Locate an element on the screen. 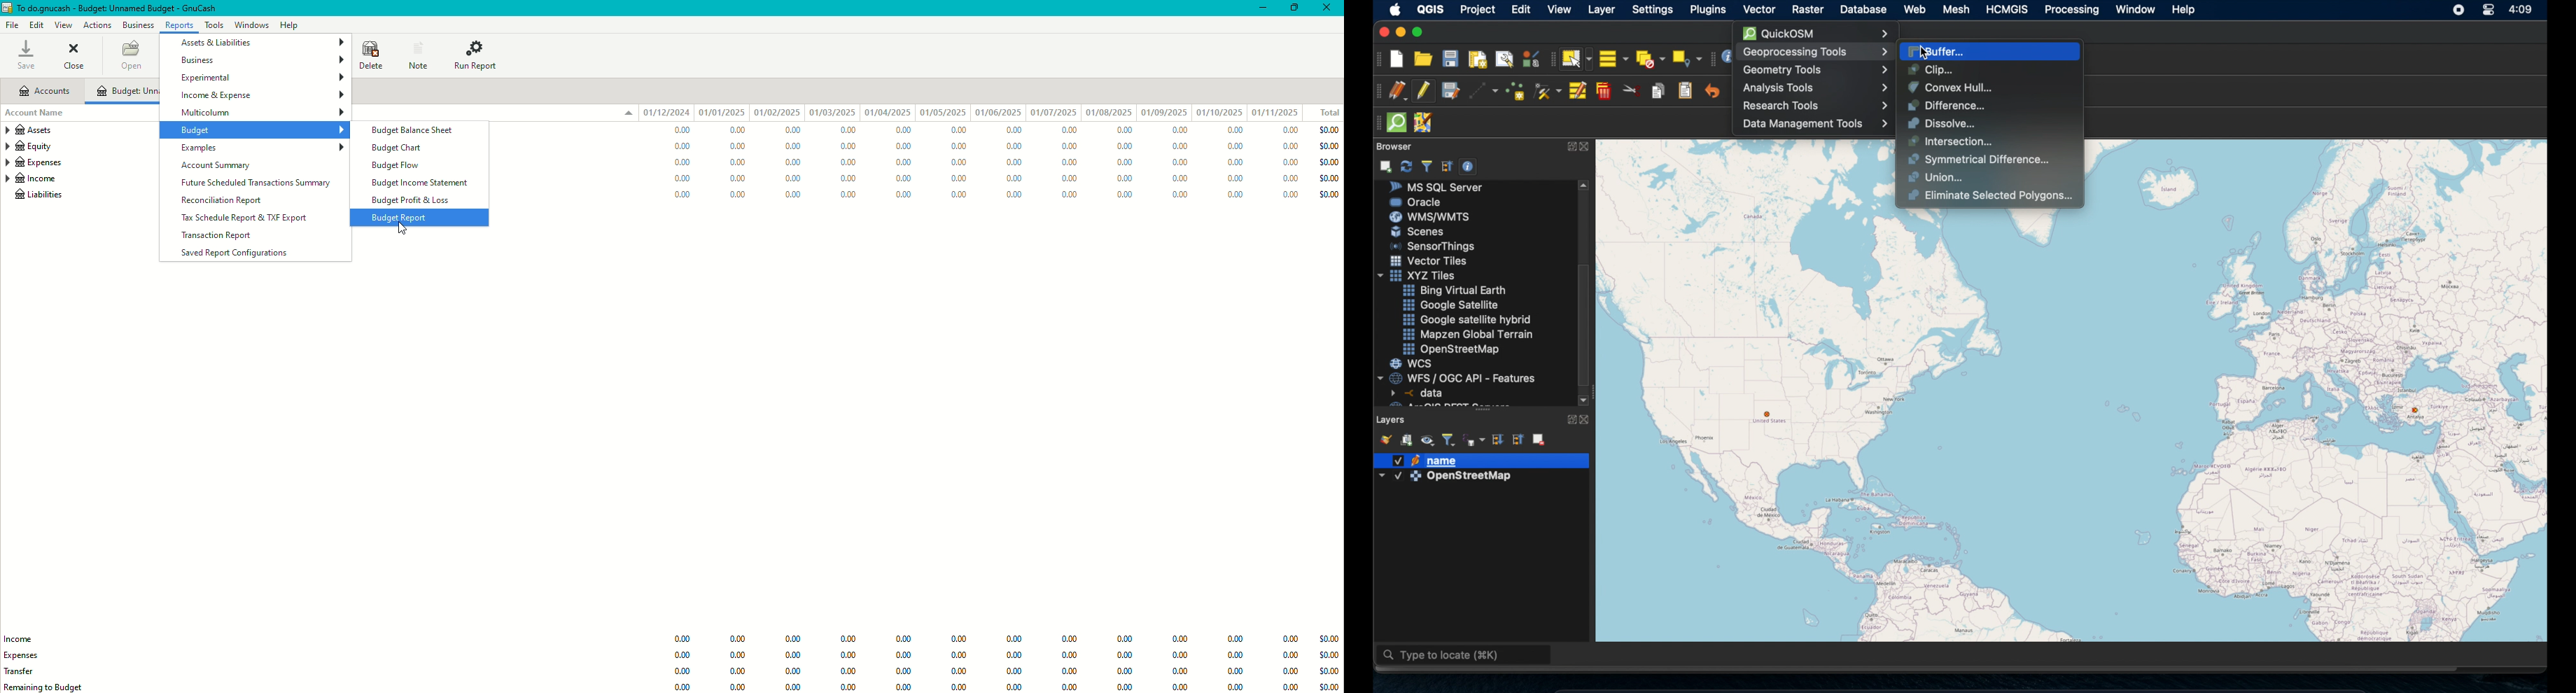  View is located at coordinates (63, 25).